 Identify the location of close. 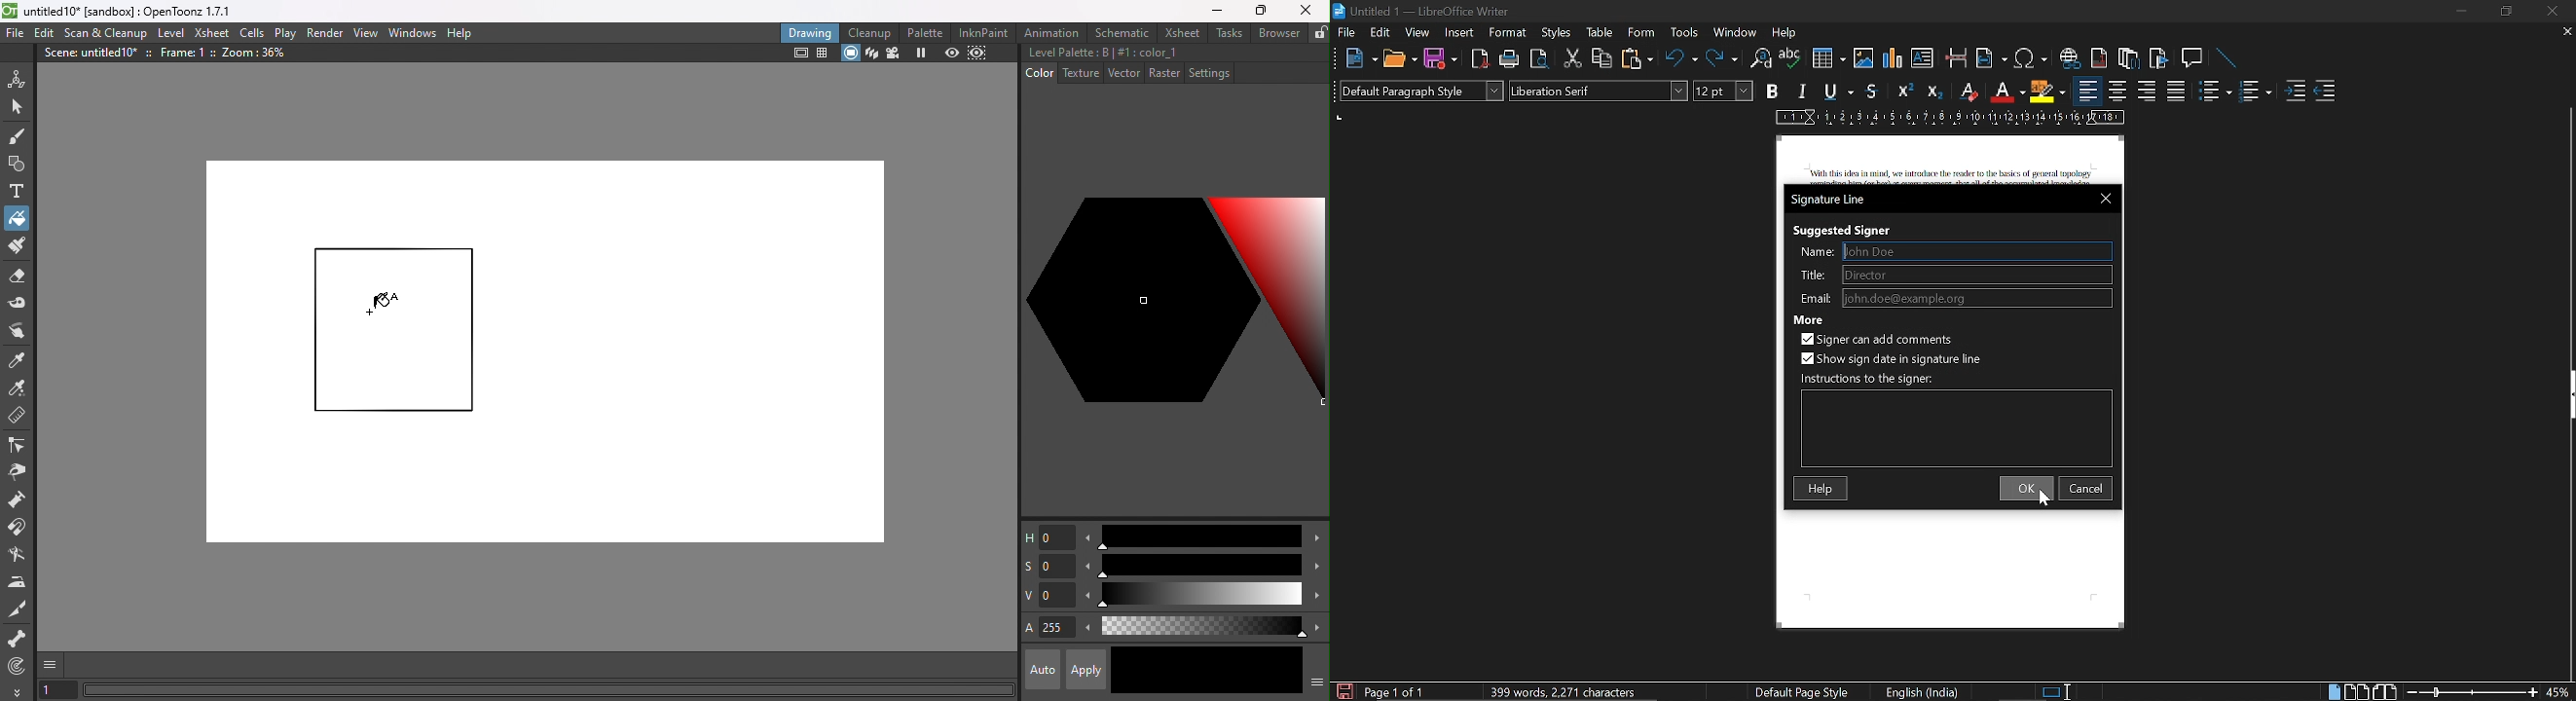
(2106, 199).